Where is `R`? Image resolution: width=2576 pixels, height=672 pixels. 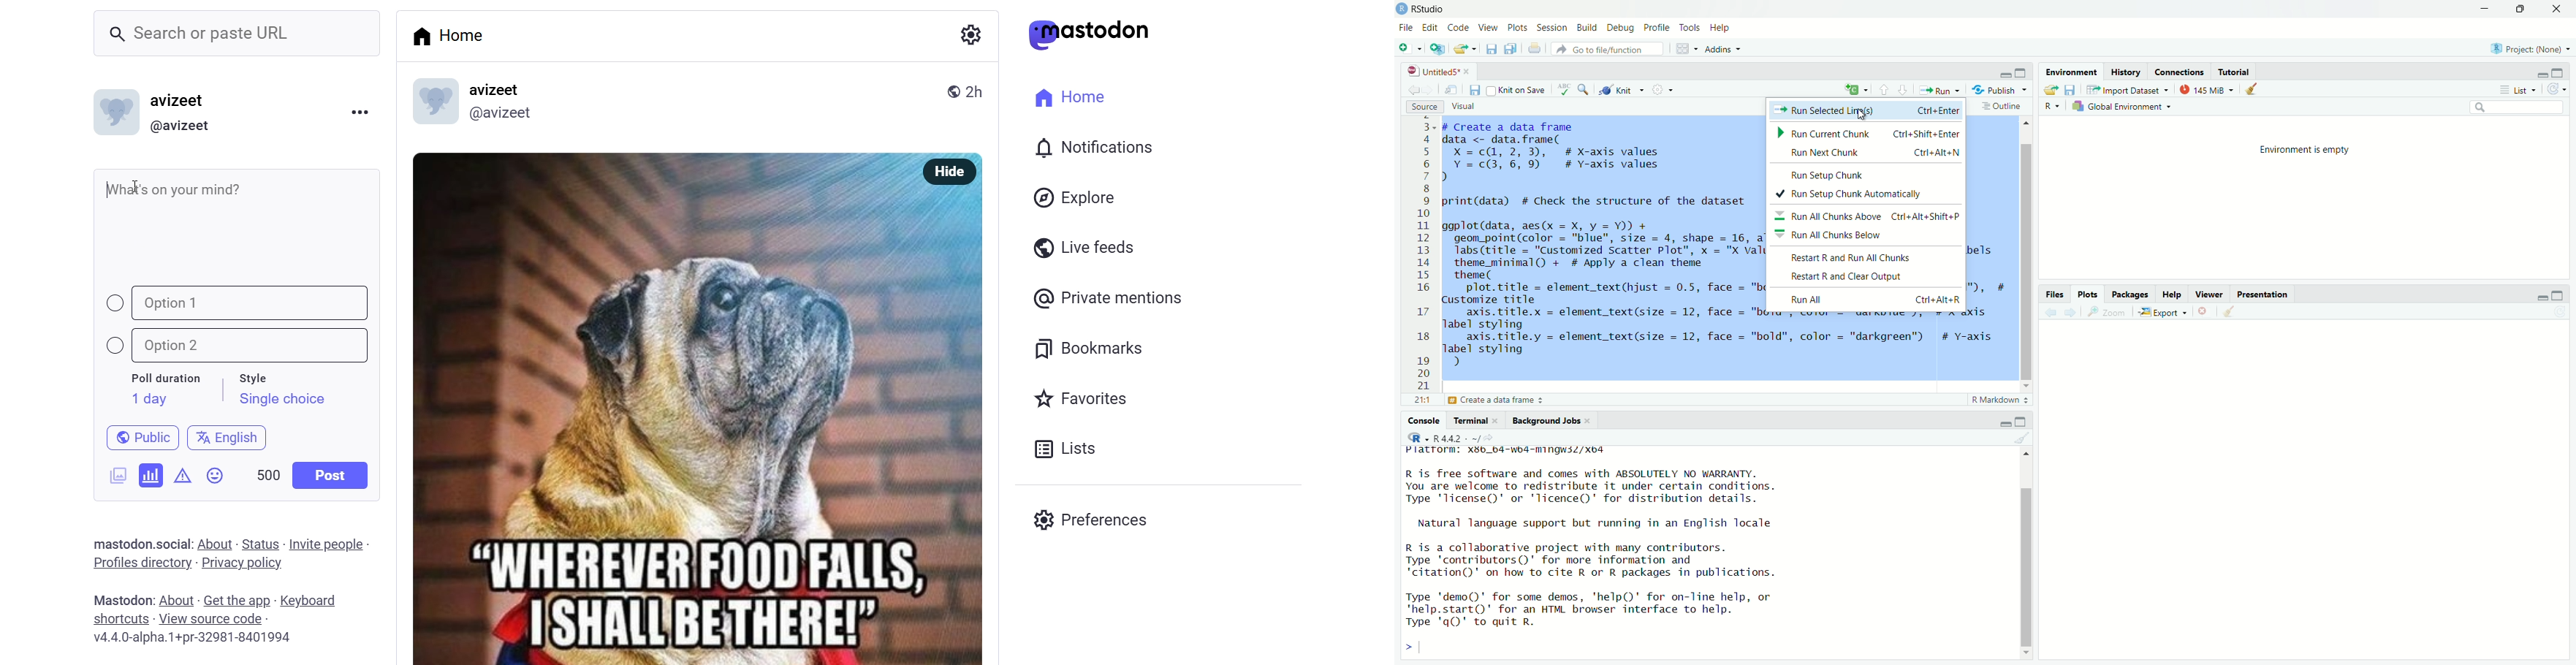 R is located at coordinates (2048, 106).